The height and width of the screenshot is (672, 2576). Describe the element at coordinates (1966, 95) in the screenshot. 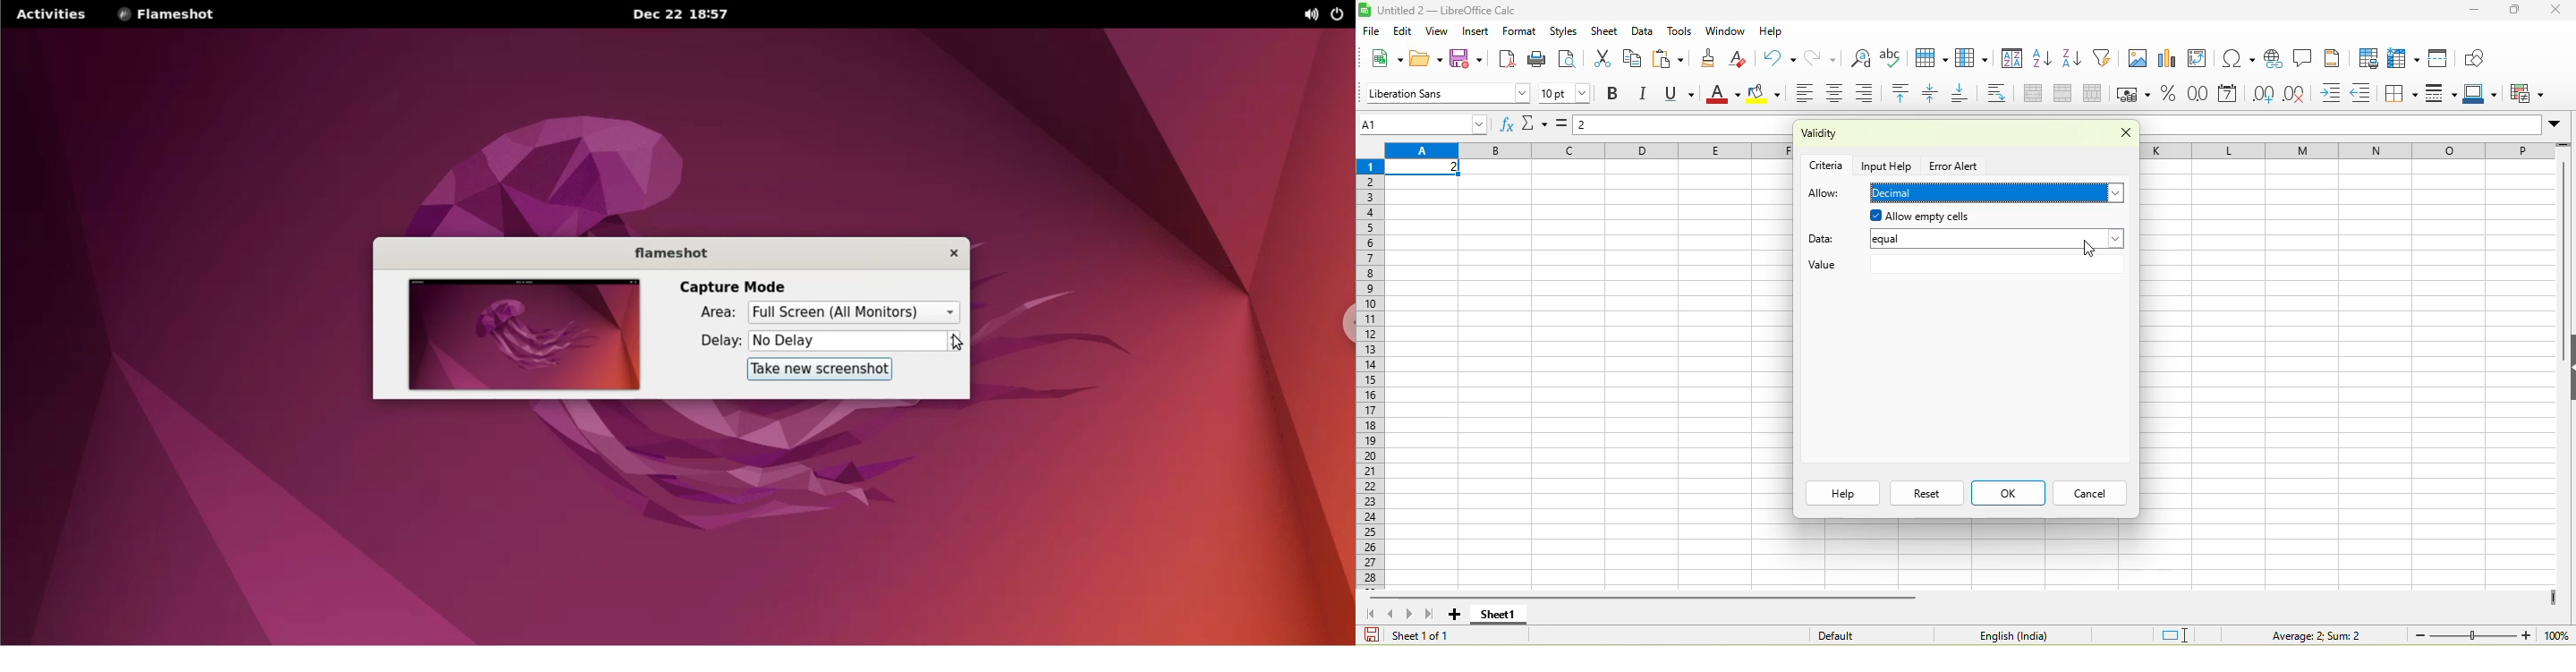

I see `align bottom` at that location.